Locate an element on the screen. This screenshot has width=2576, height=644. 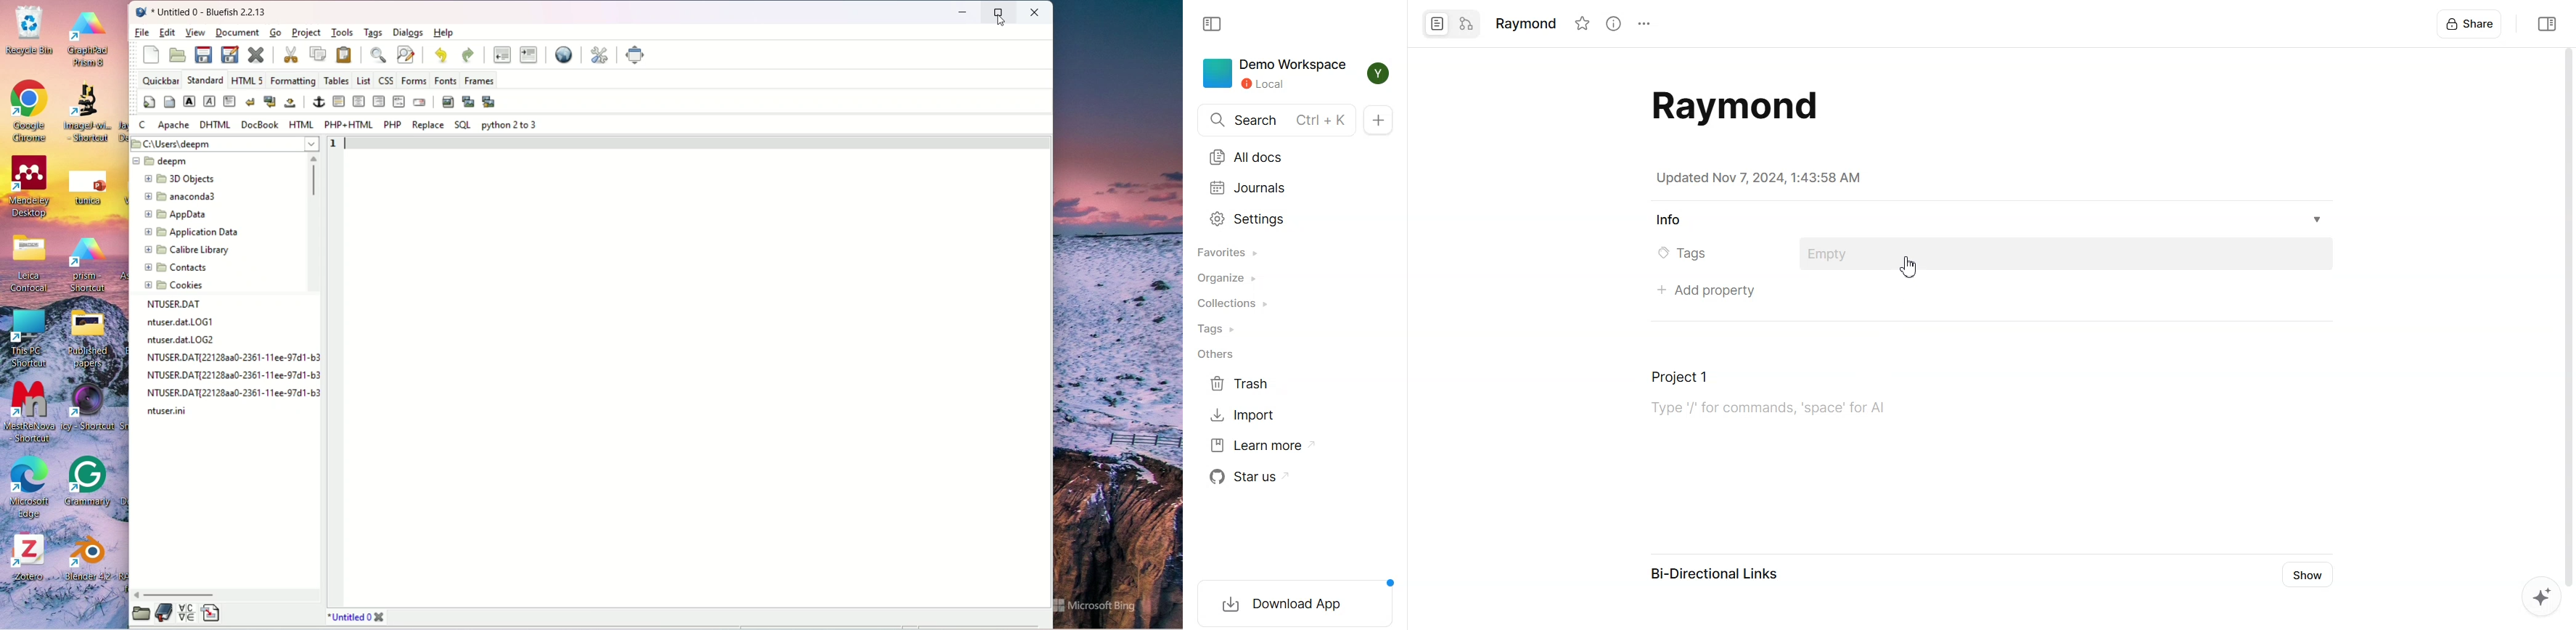
CSS is located at coordinates (385, 80).